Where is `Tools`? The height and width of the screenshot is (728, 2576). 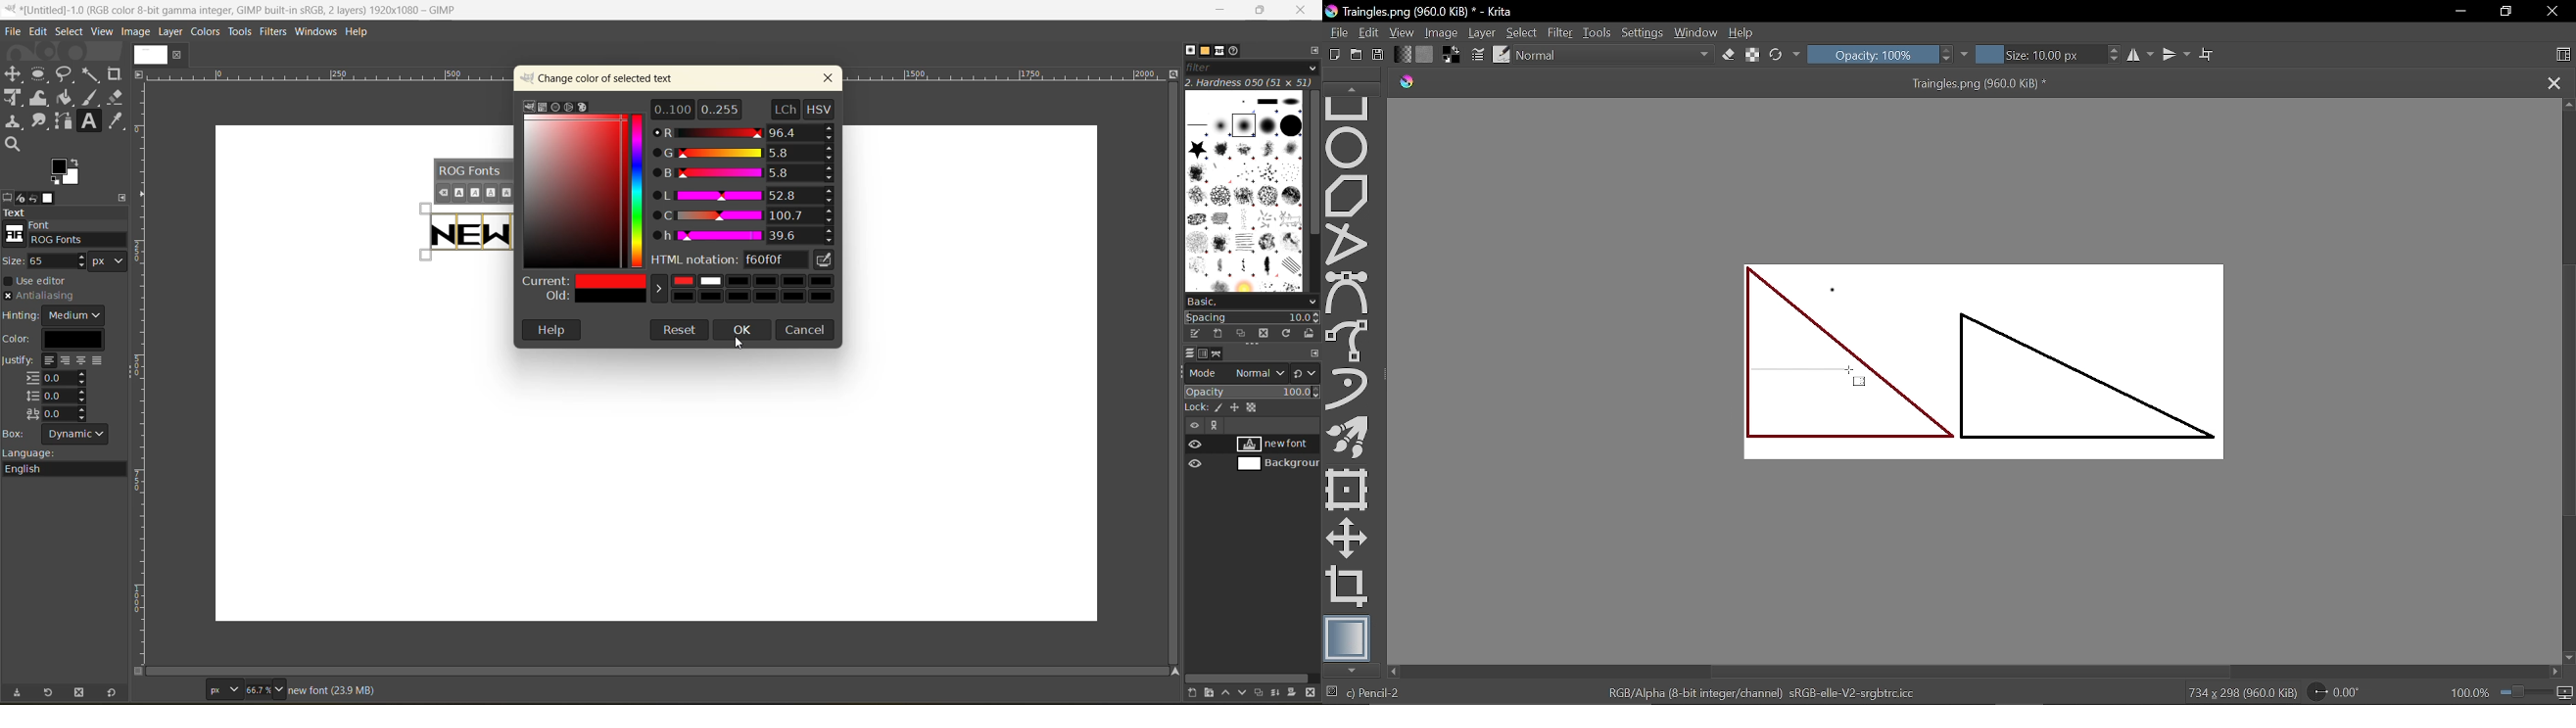 Tools is located at coordinates (1598, 32).